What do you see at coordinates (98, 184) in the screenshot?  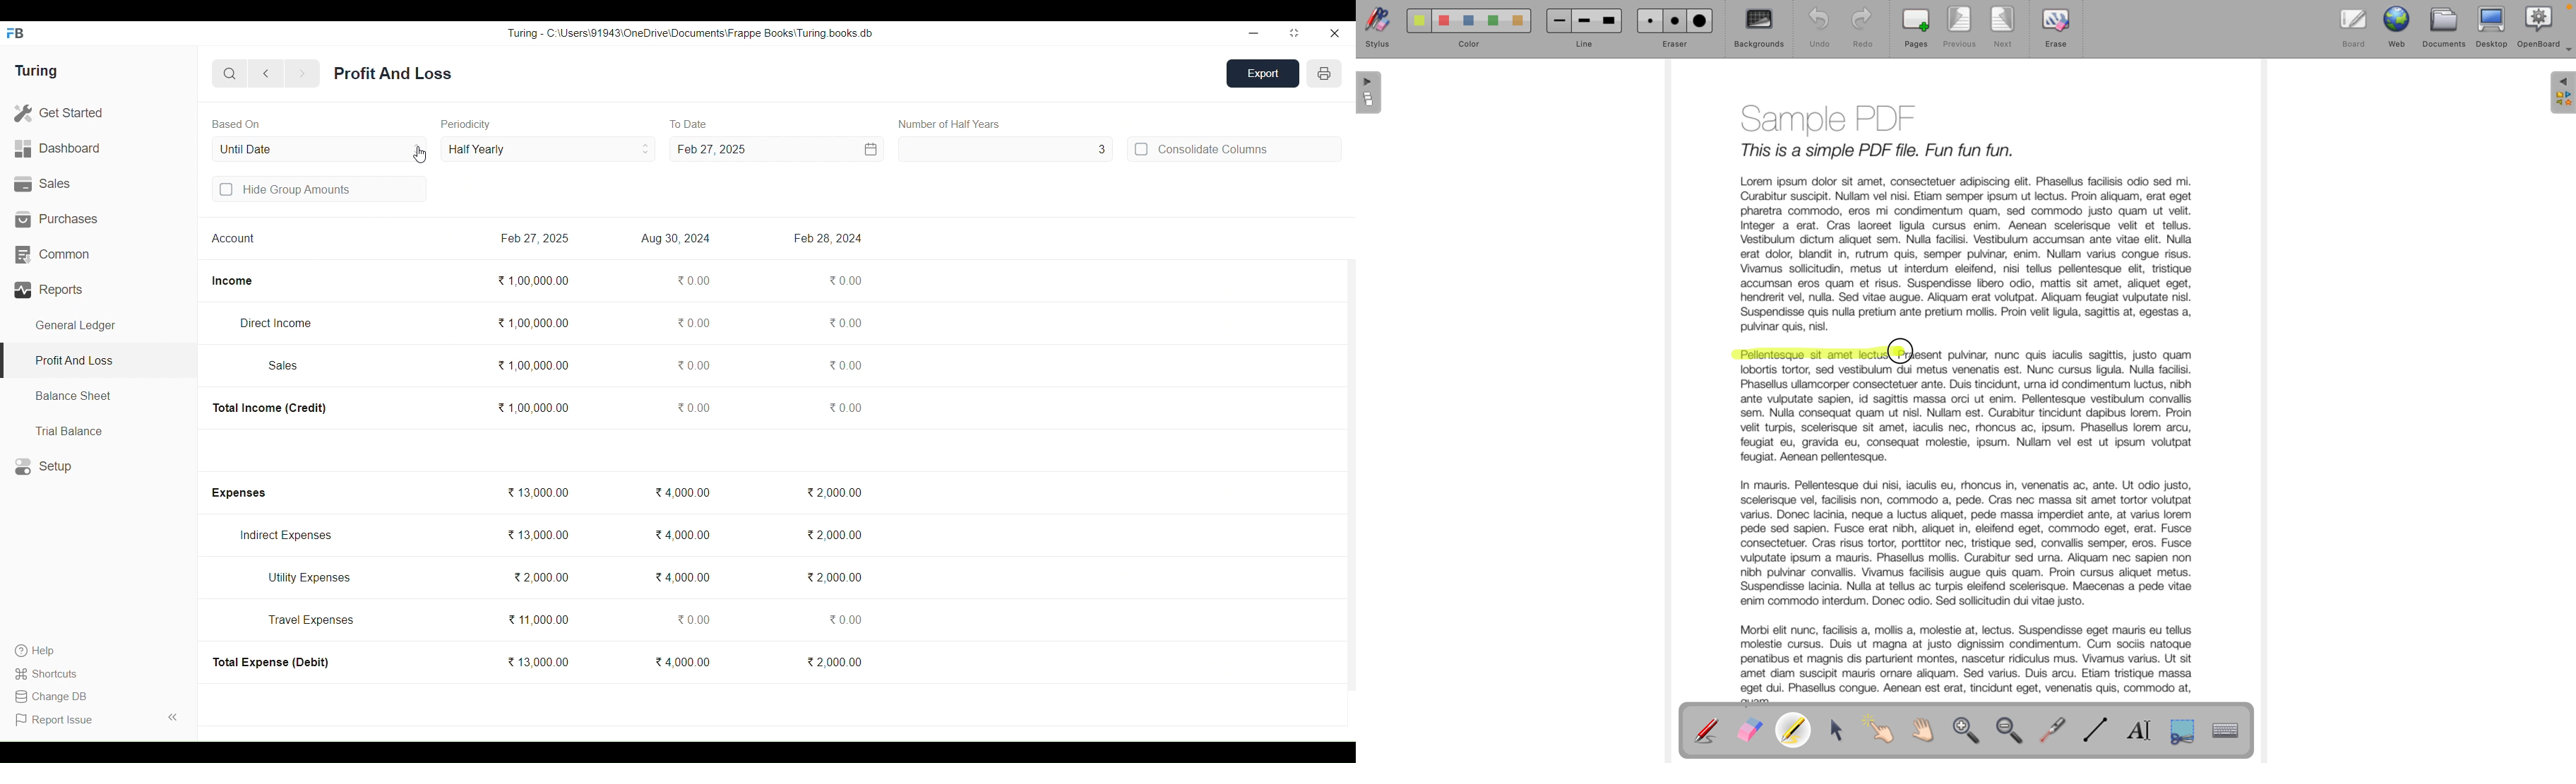 I see `Sales` at bounding box center [98, 184].